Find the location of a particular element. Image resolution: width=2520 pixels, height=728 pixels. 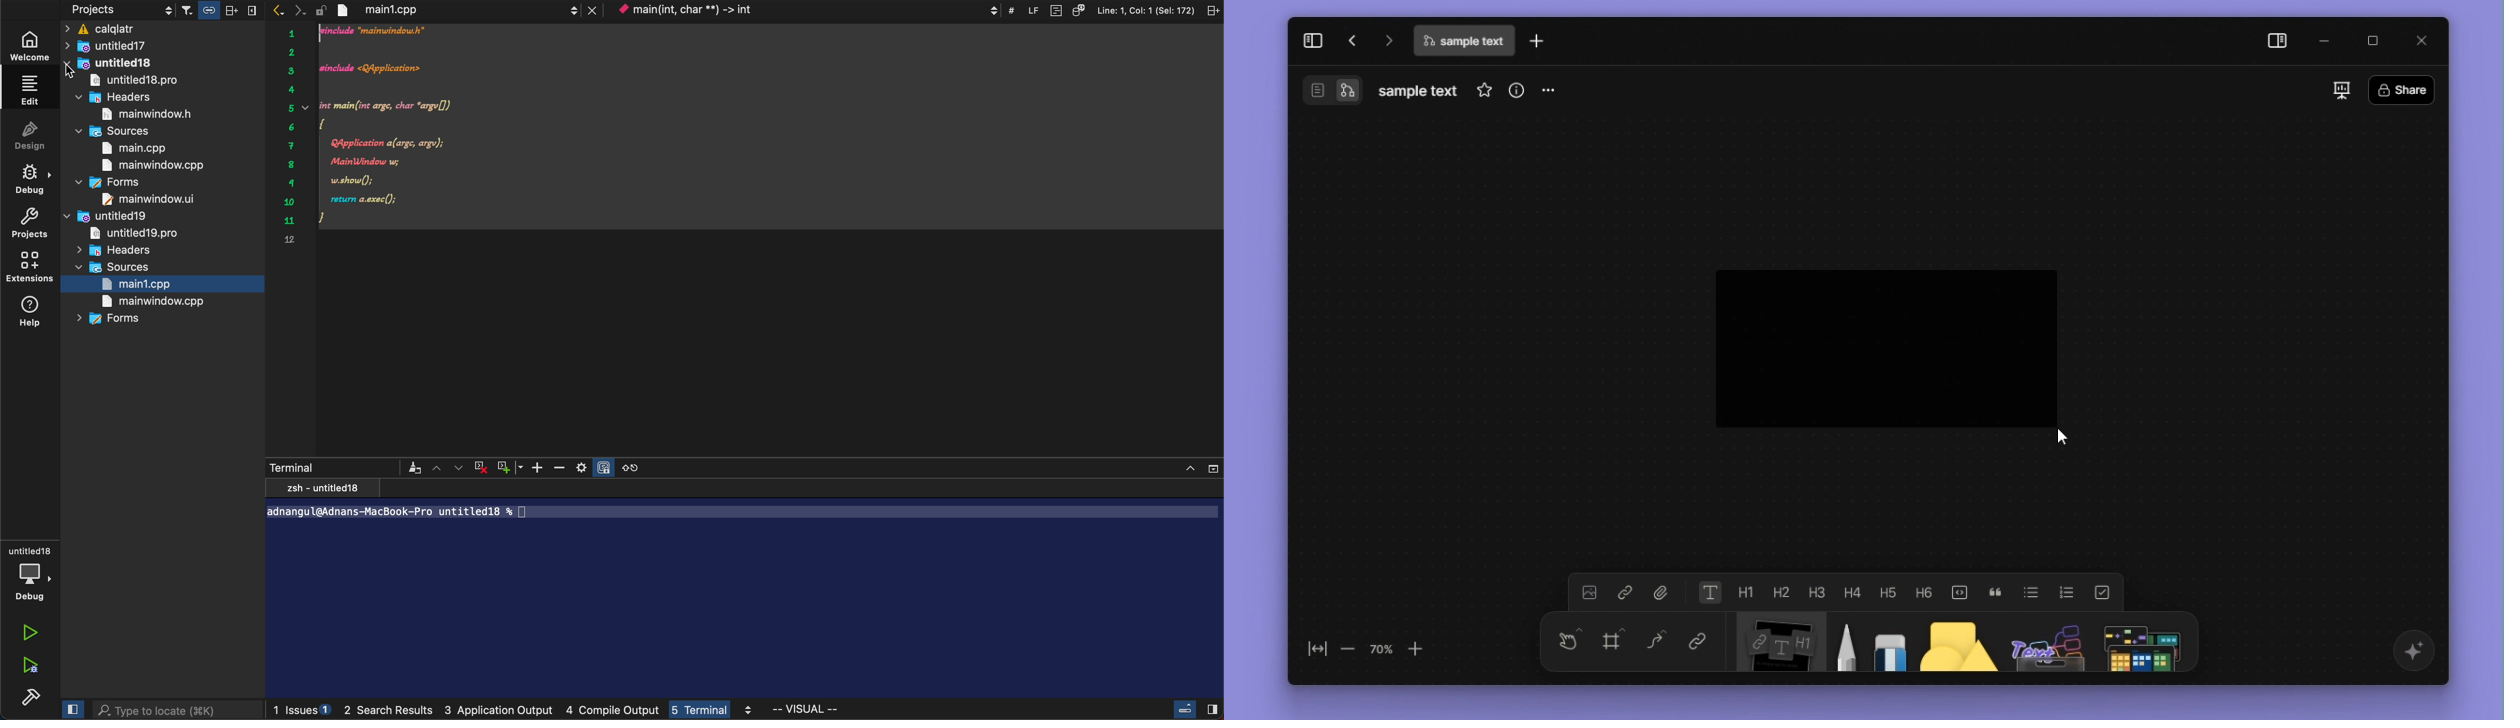

untitled 19.pro is located at coordinates (133, 233).